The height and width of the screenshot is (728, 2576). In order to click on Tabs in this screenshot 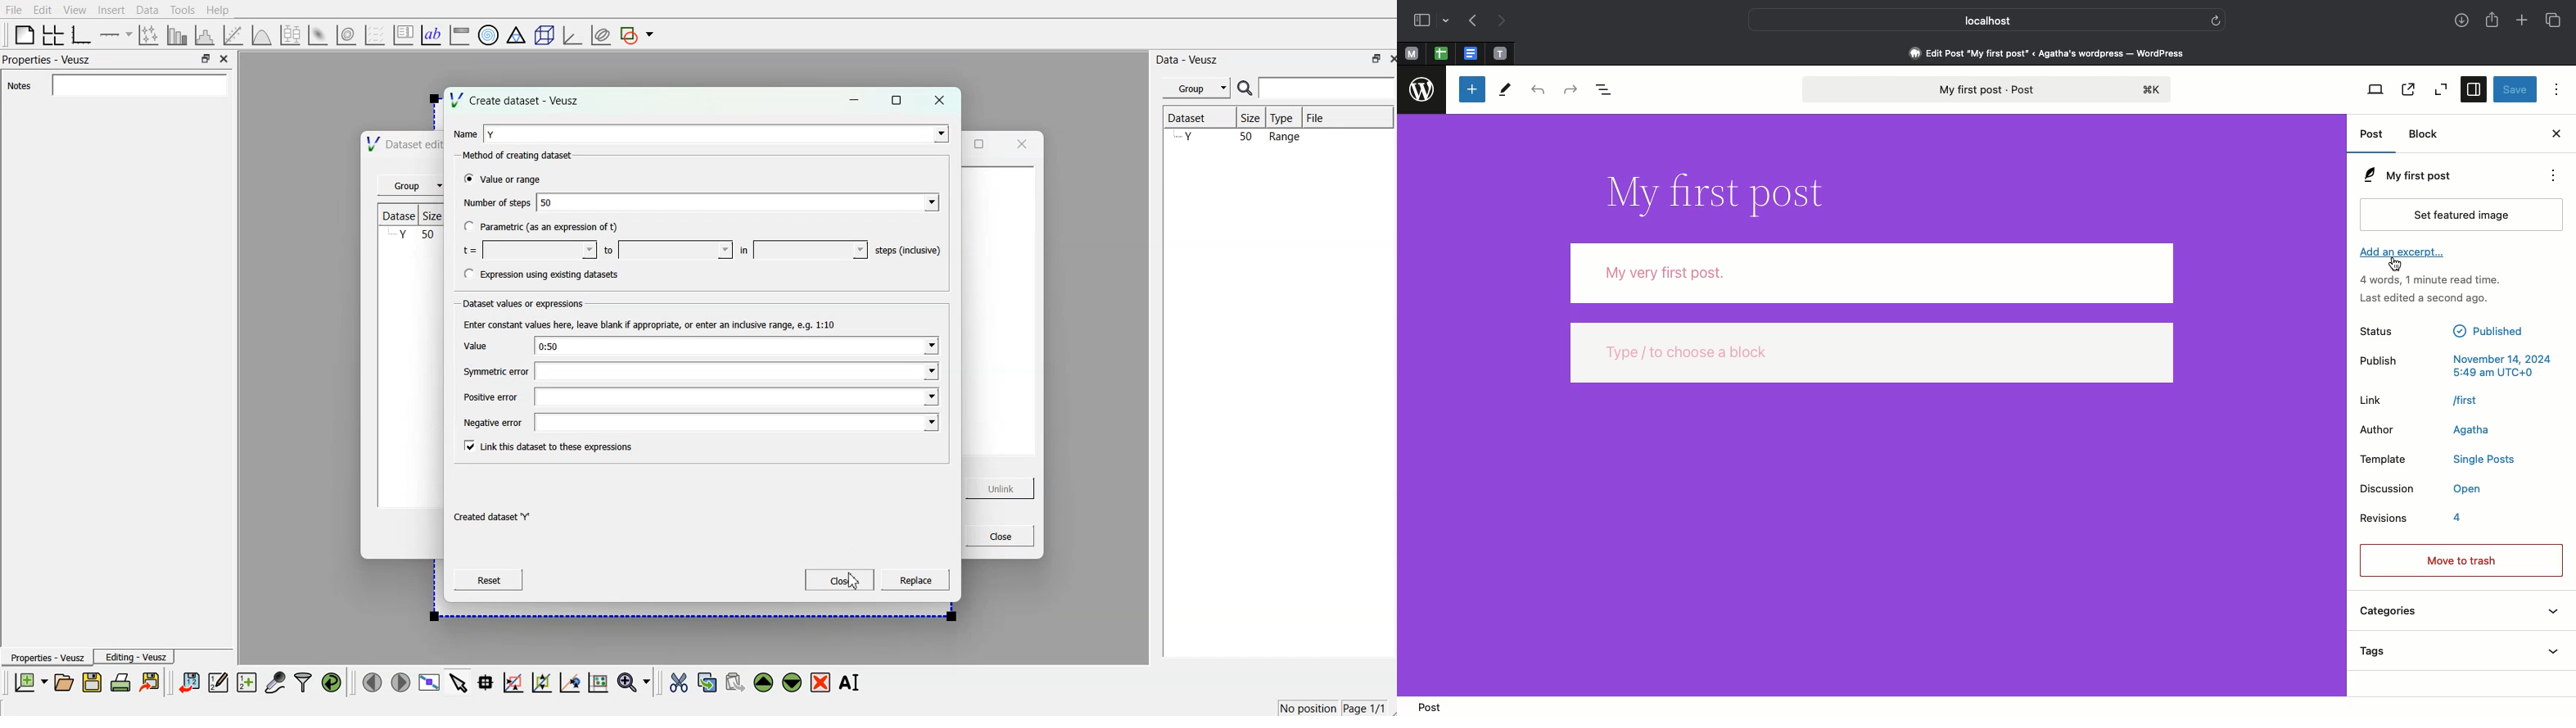, I will do `click(2552, 20)`.